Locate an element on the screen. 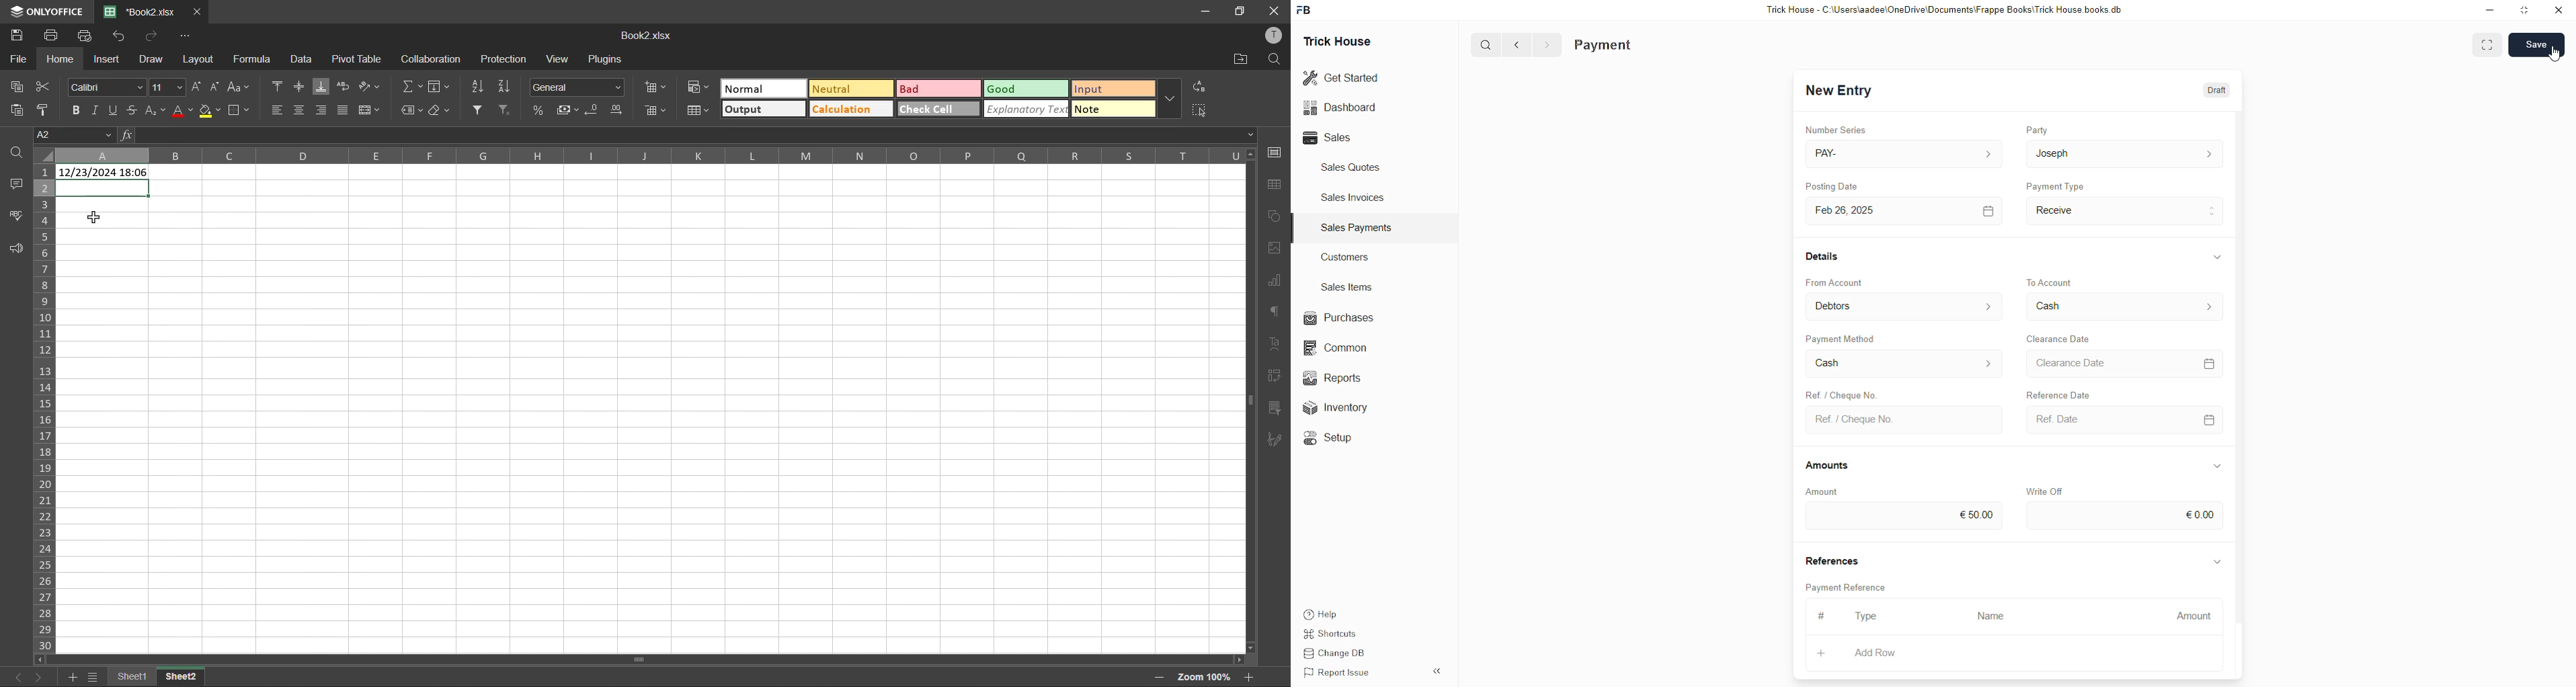  # is located at coordinates (1822, 615).